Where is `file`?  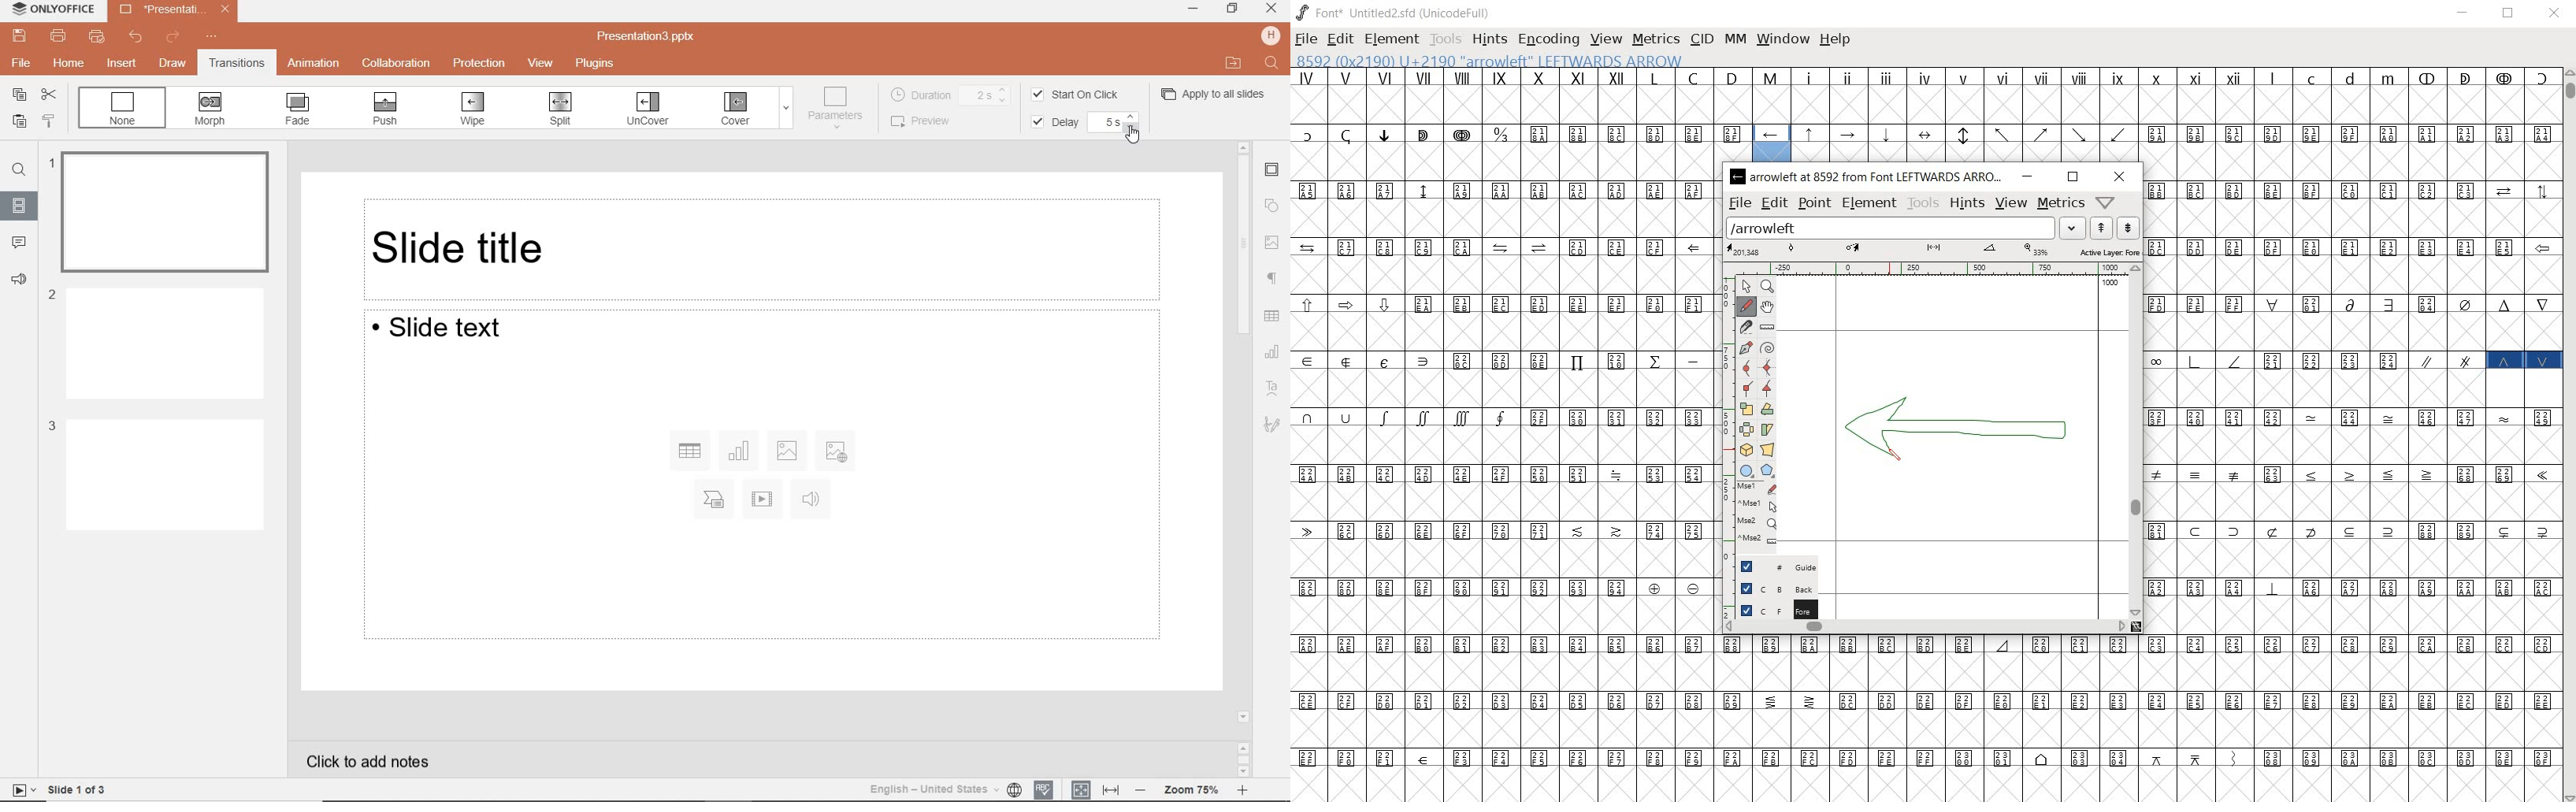 file is located at coordinates (20, 62).